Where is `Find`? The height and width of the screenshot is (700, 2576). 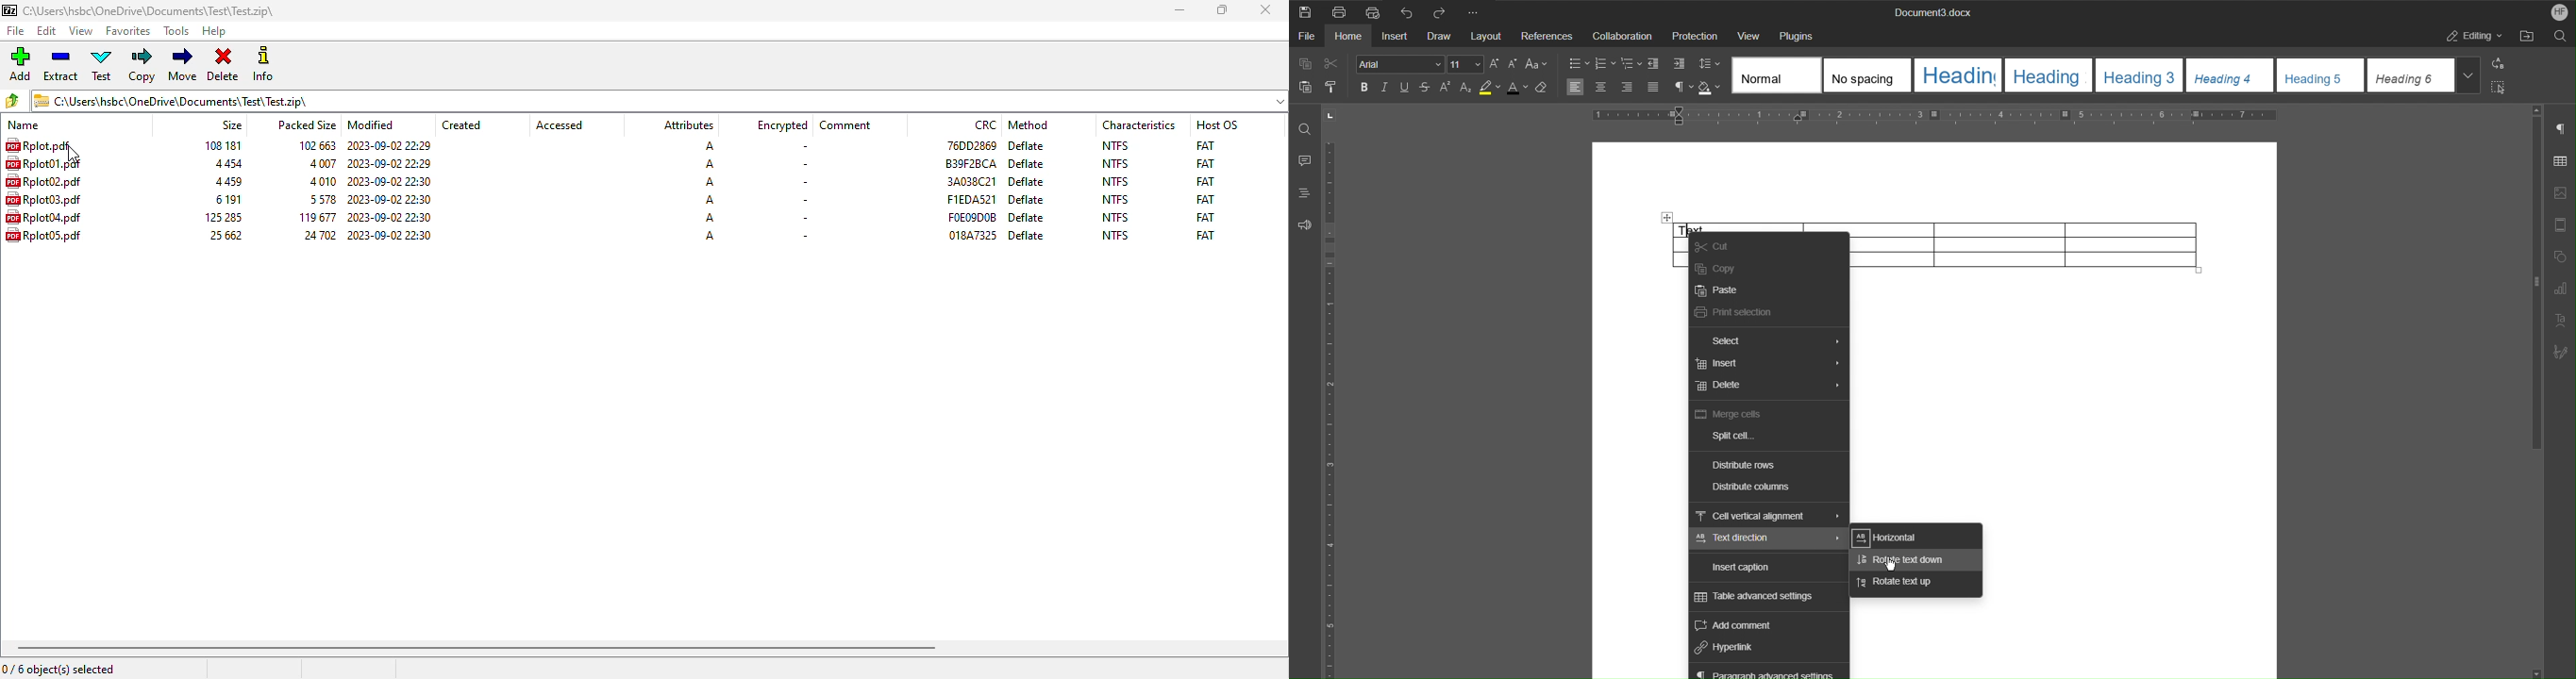
Find is located at coordinates (1302, 128).